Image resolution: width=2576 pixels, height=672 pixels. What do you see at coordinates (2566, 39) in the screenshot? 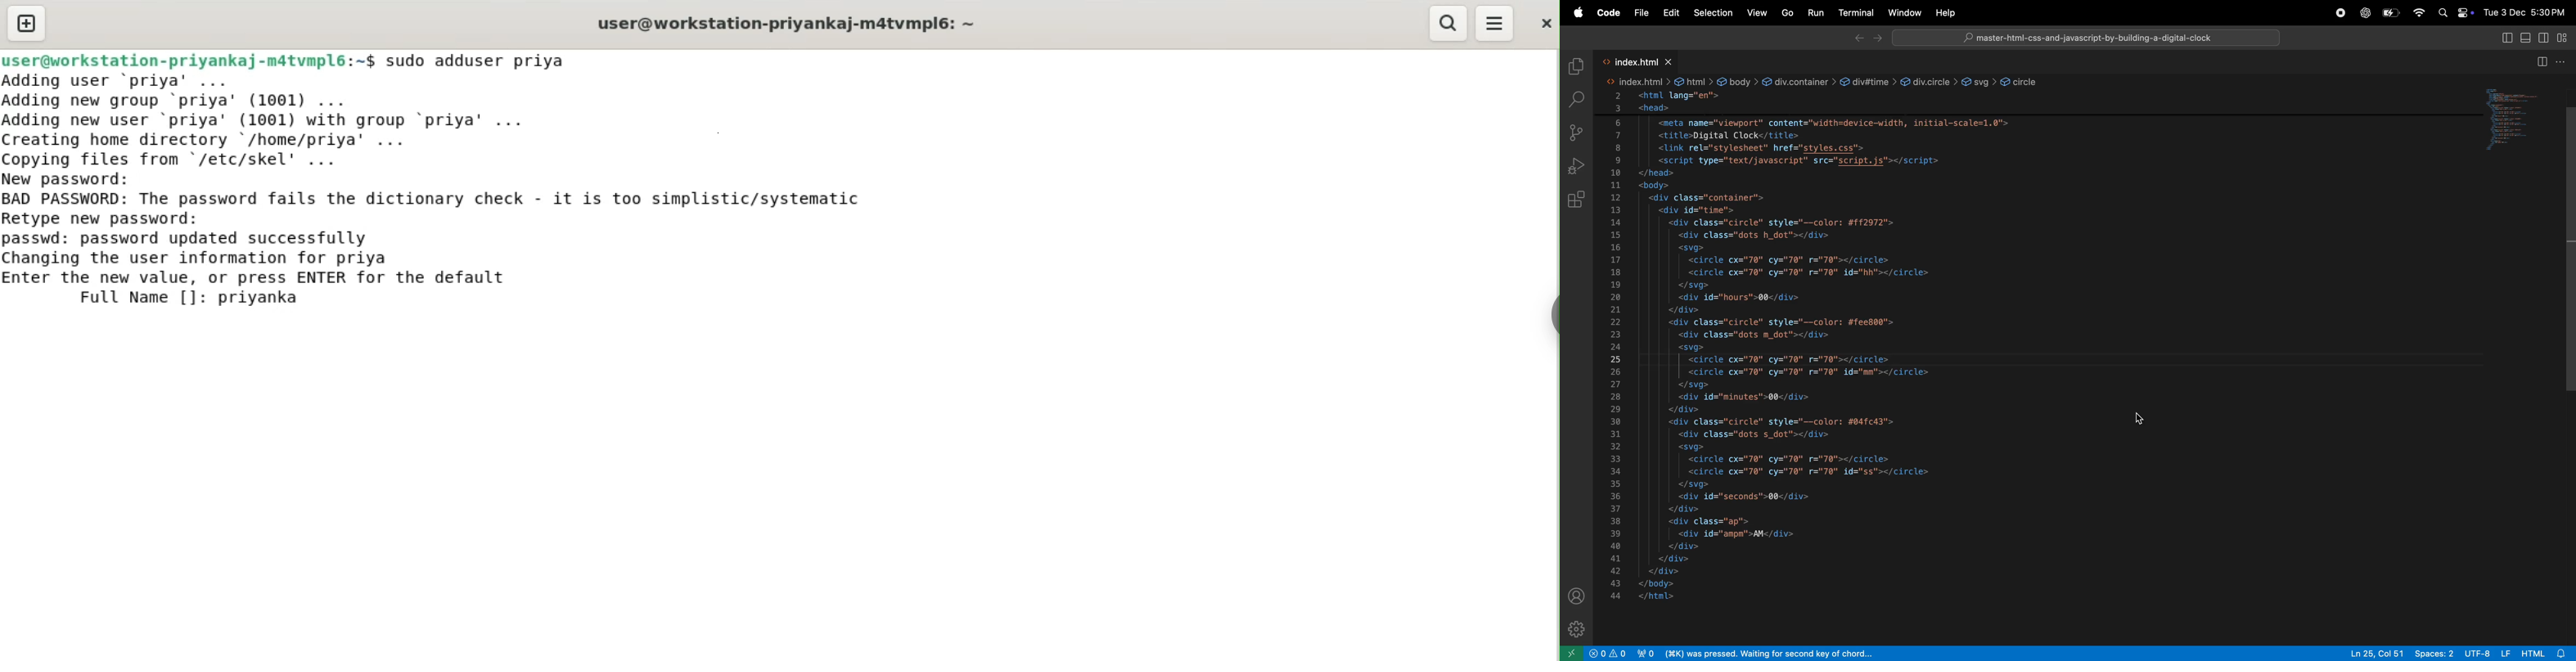
I see `customize layout` at bounding box center [2566, 39].